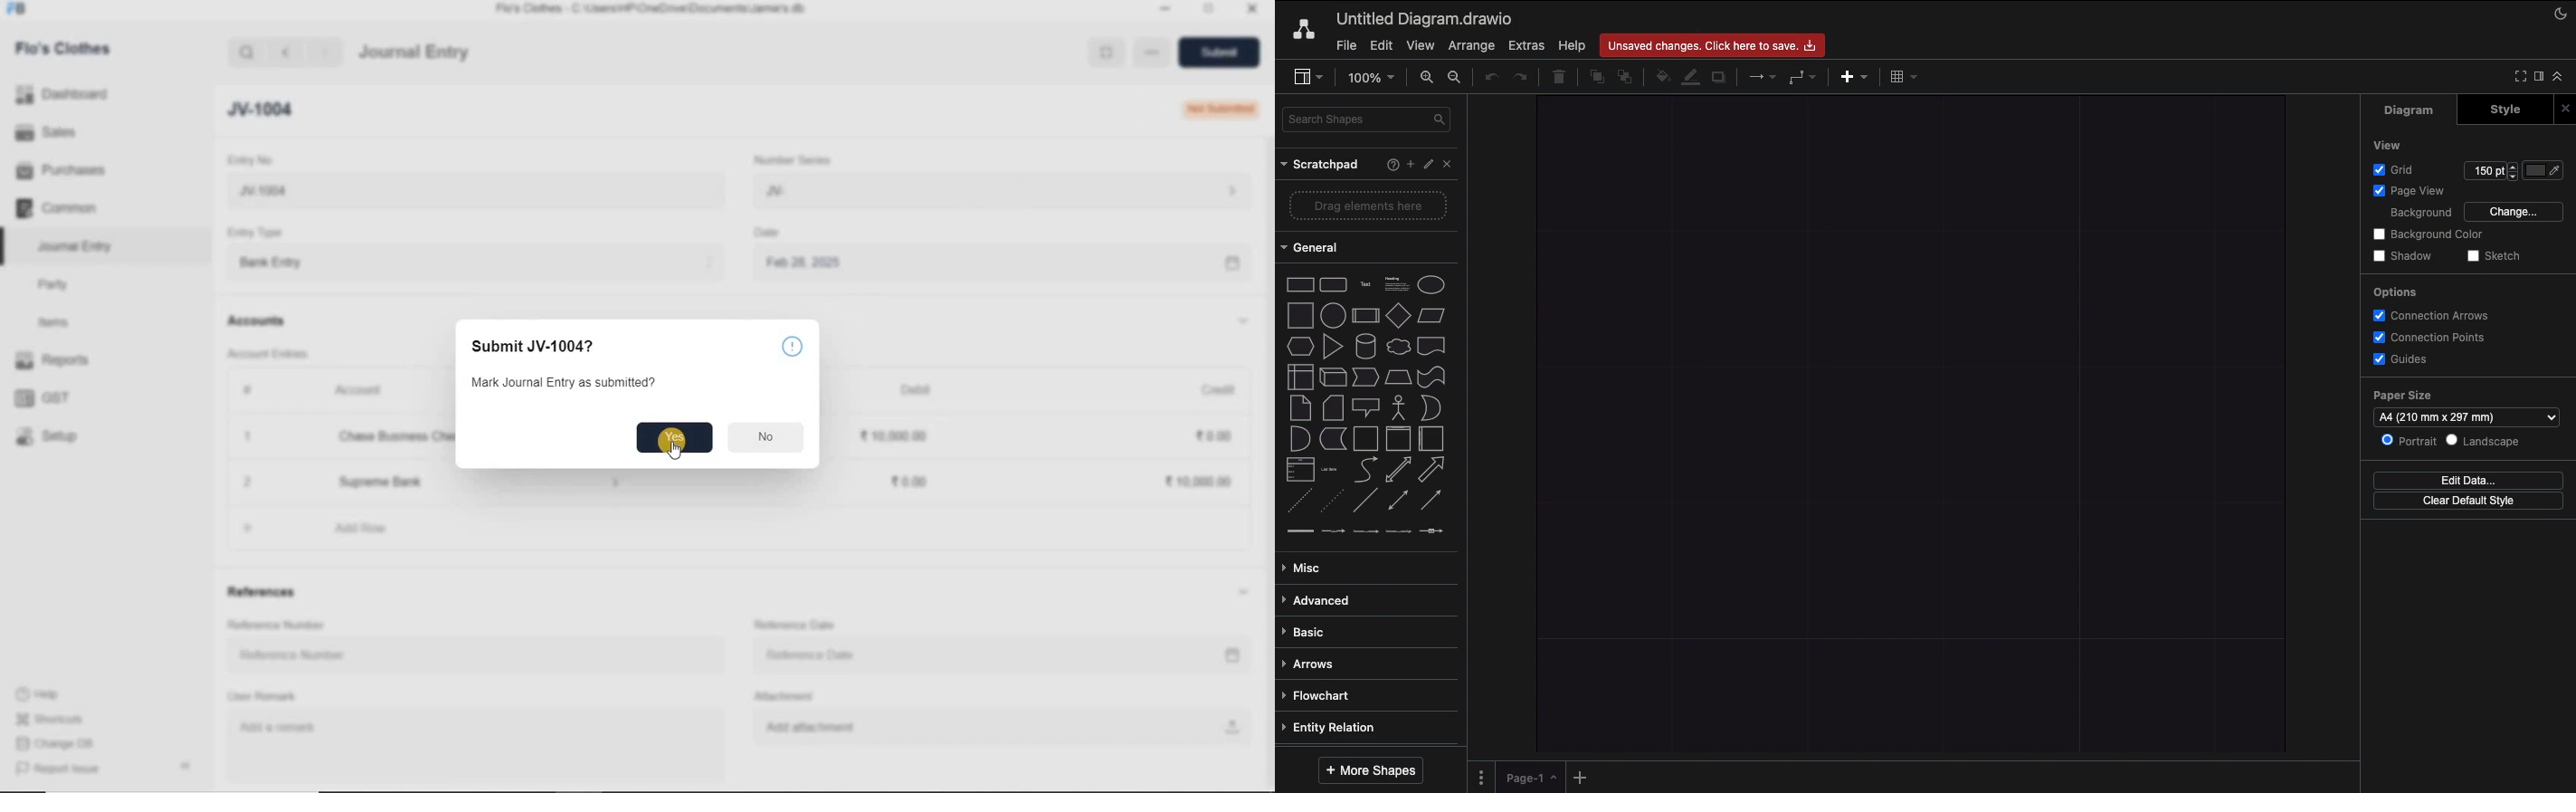 This screenshot has height=812, width=2576. Describe the element at coordinates (2425, 235) in the screenshot. I see `Background color` at that location.